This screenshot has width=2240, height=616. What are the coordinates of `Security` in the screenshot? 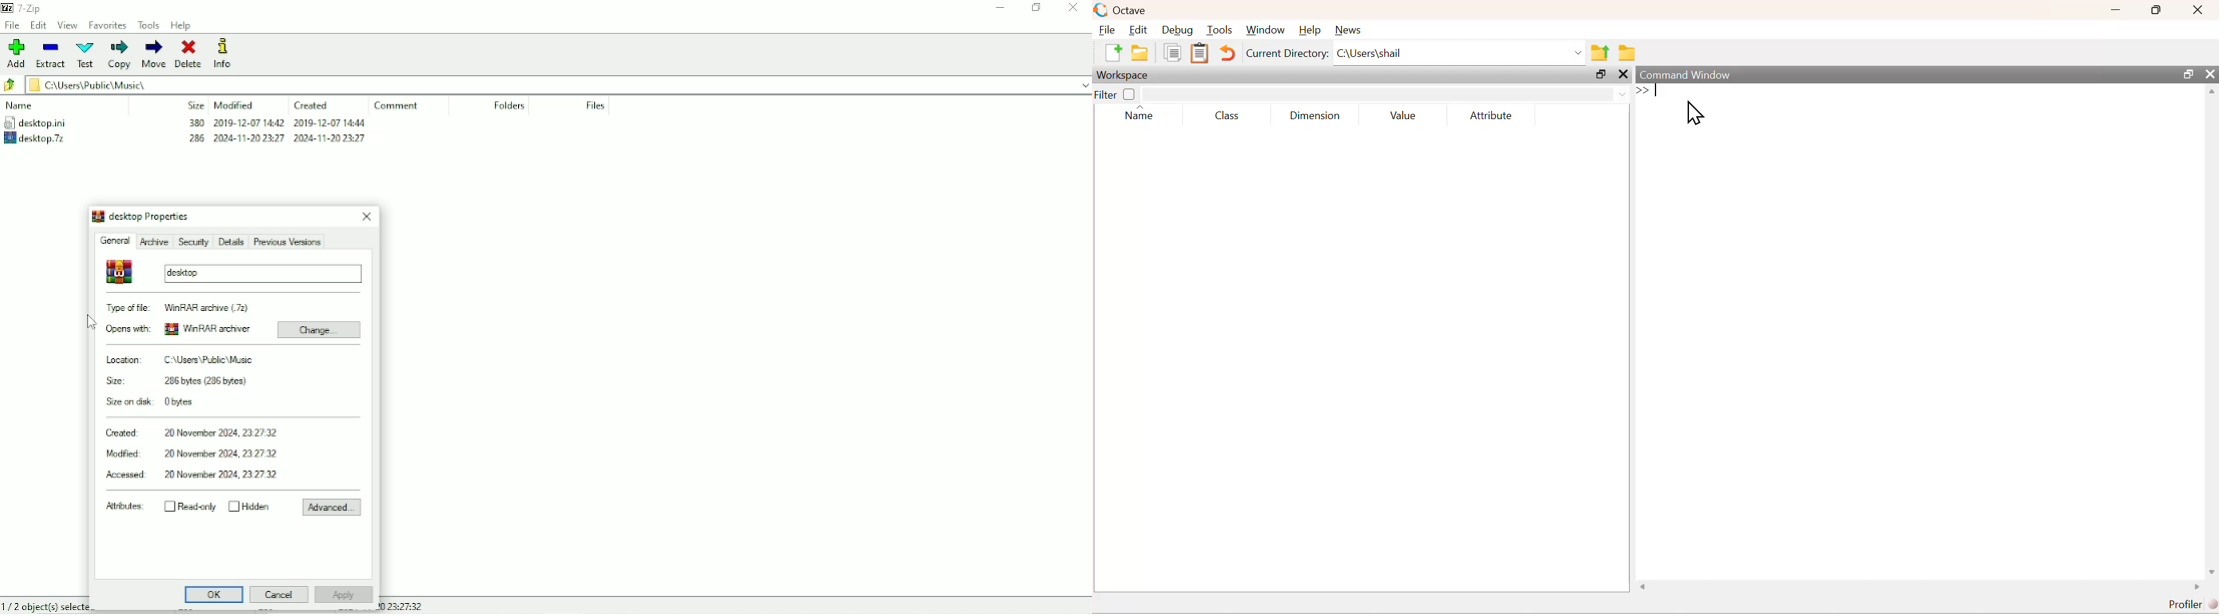 It's located at (192, 242).